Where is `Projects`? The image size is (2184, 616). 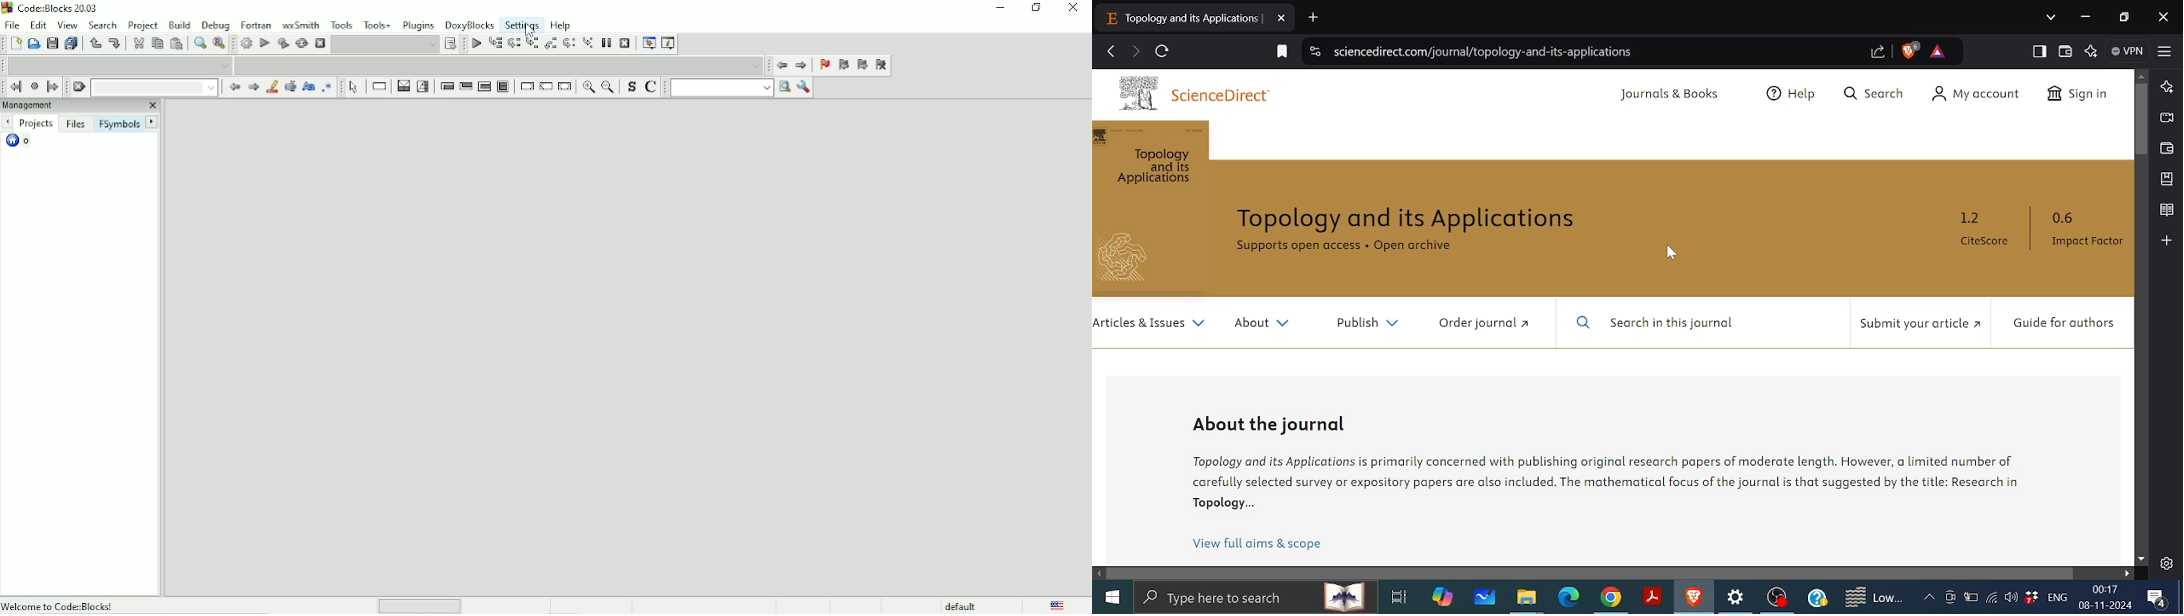 Projects is located at coordinates (37, 124).